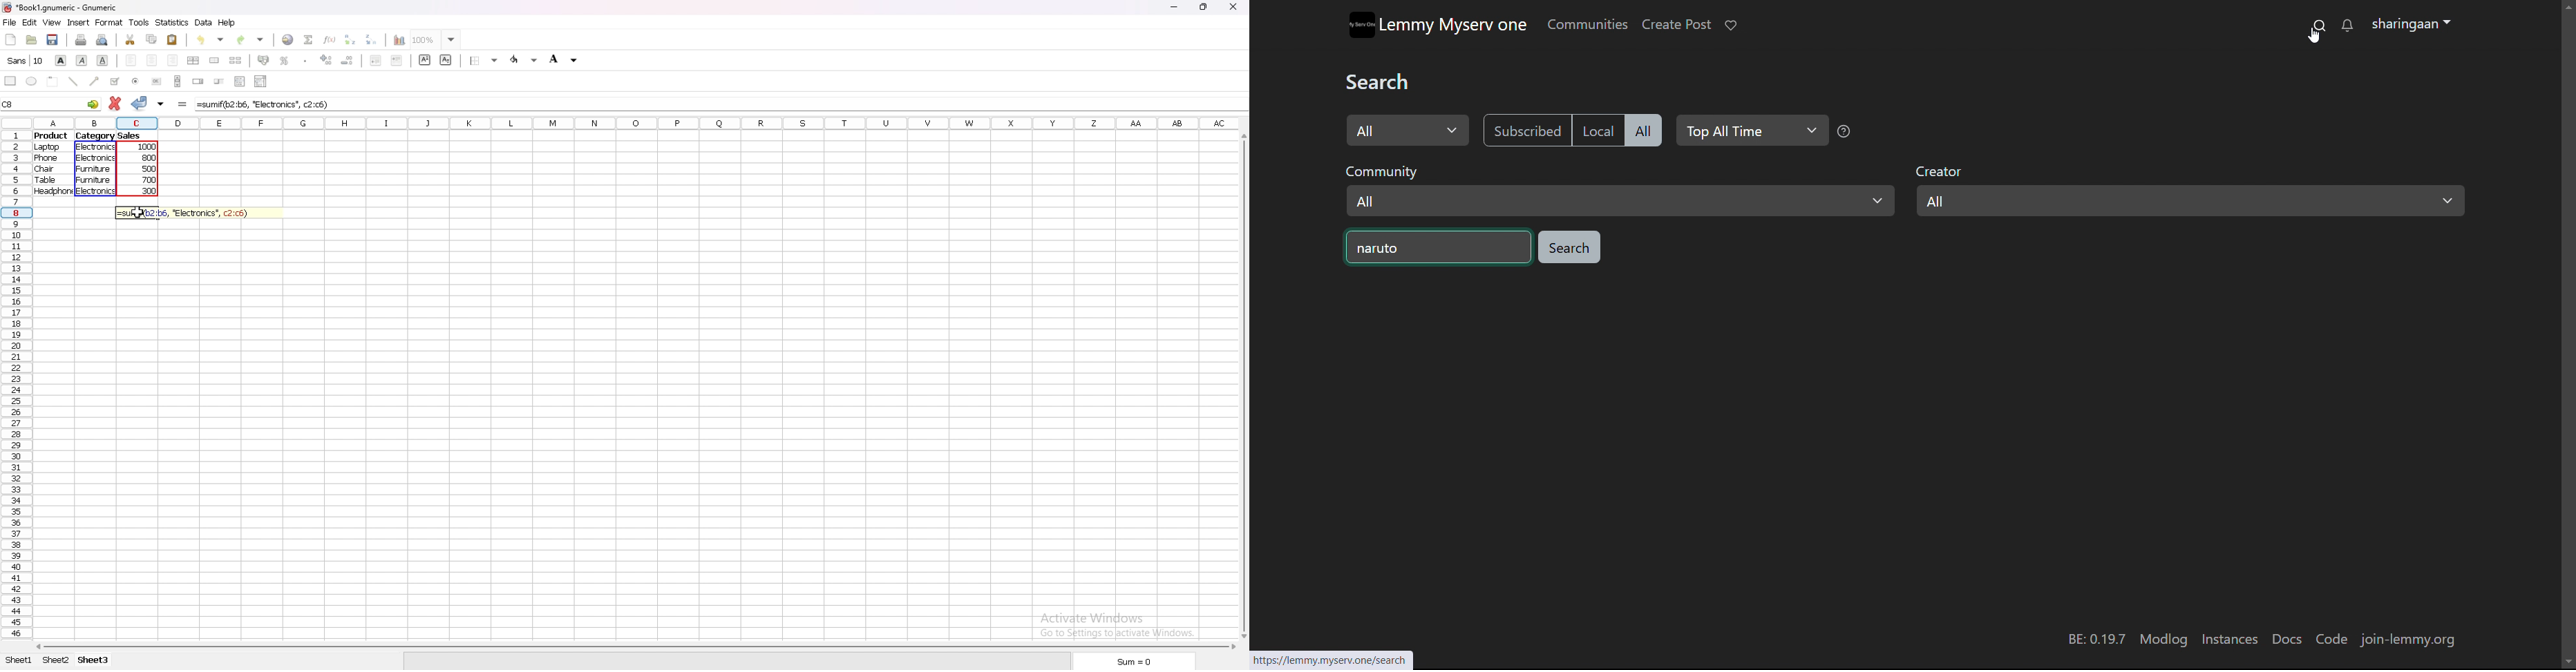  I want to click on zoom, so click(437, 40).